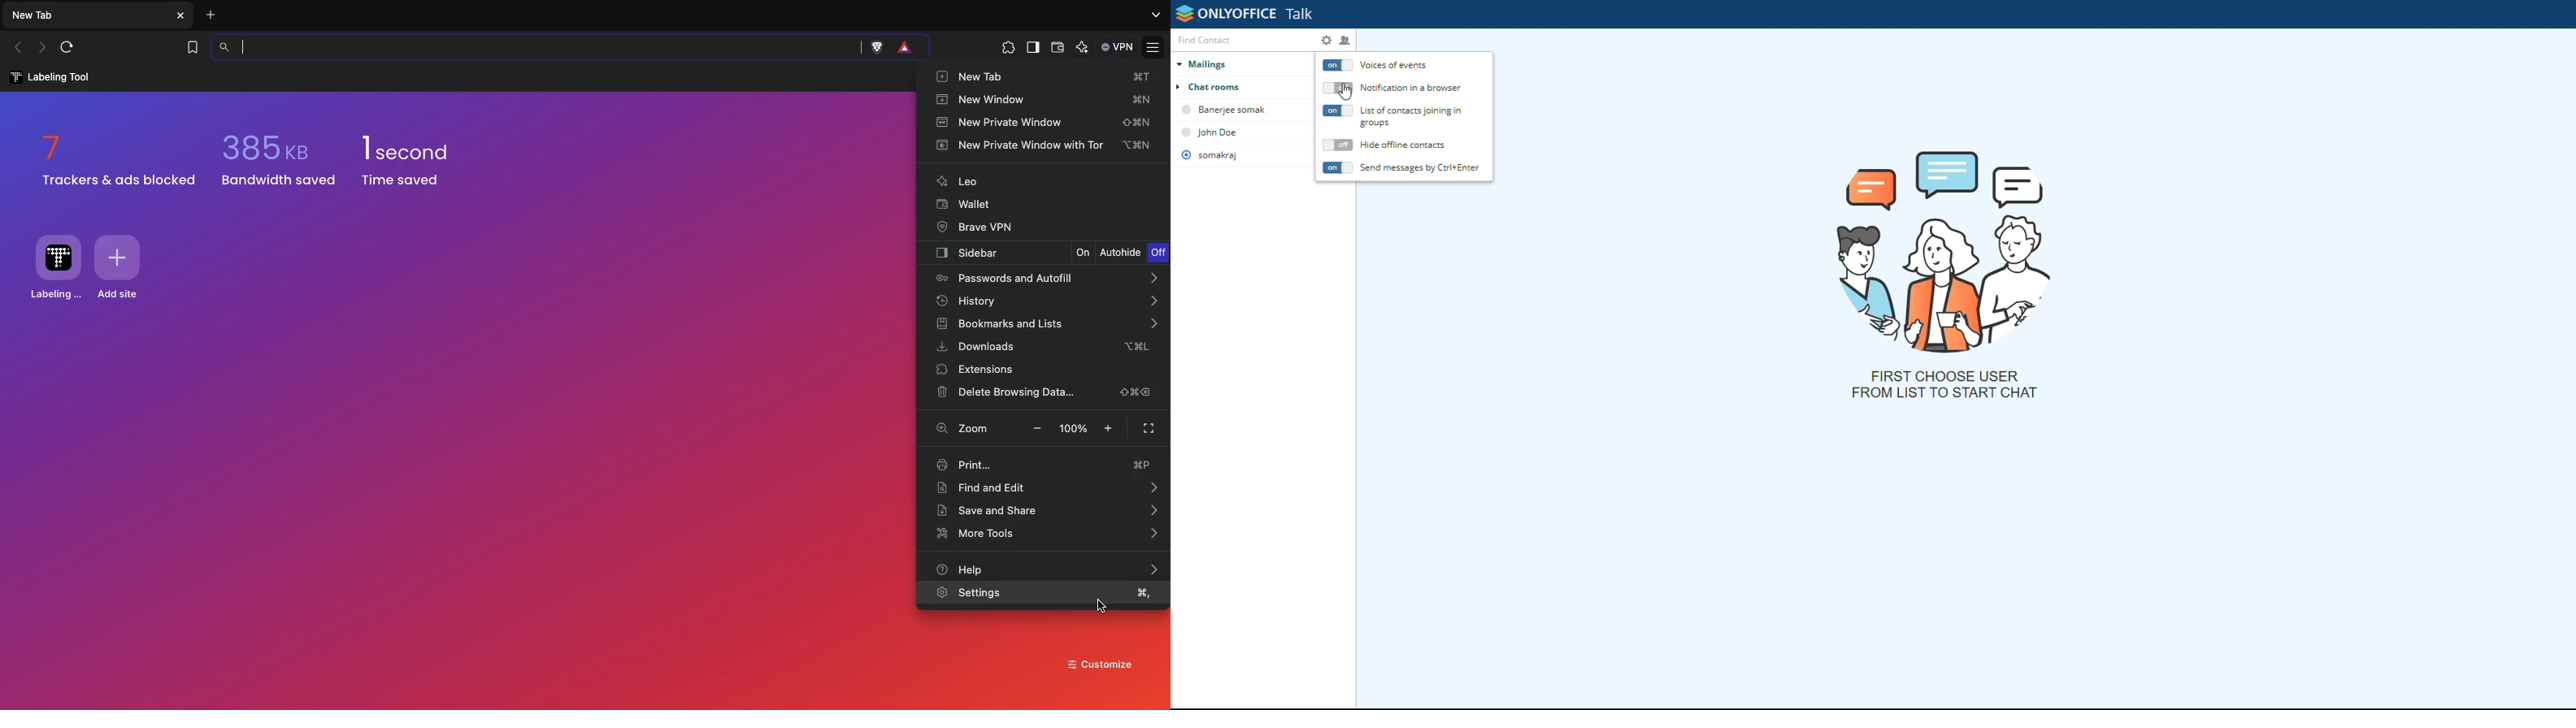  What do you see at coordinates (1338, 88) in the screenshot?
I see `notification in browser` at bounding box center [1338, 88].